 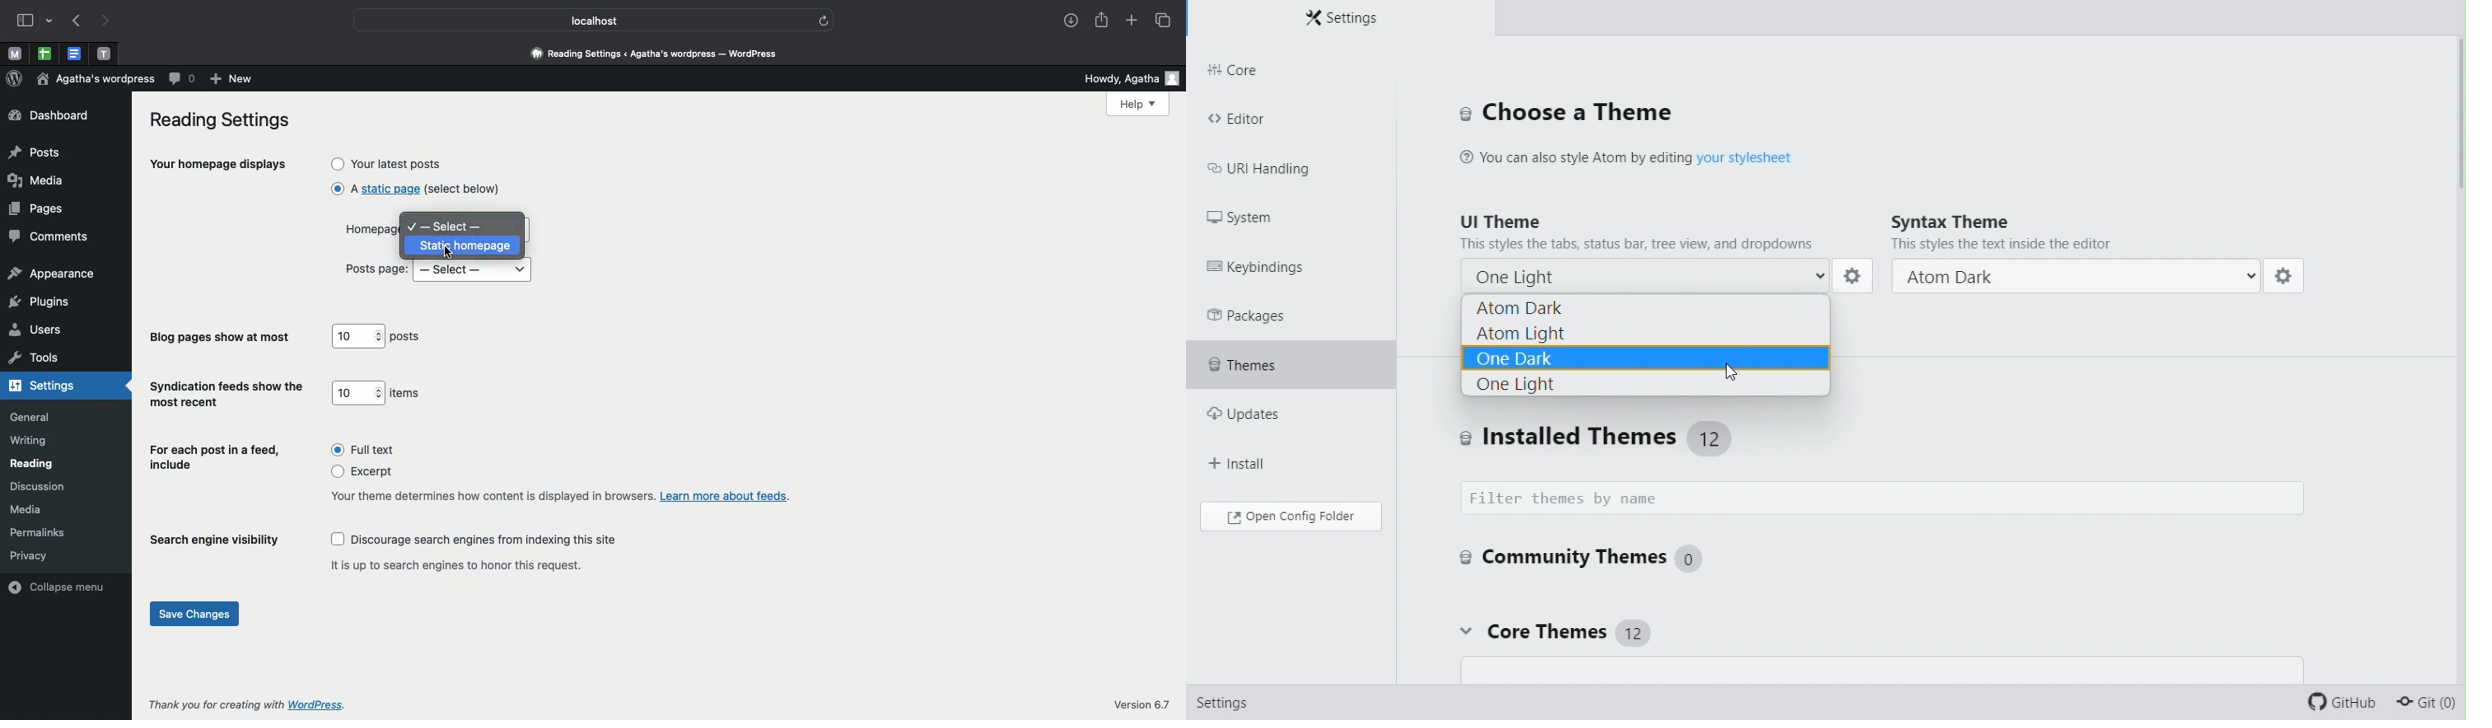 What do you see at coordinates (451, 225) in the screenshot?
I see `Select` at bounding box center [451, 225].